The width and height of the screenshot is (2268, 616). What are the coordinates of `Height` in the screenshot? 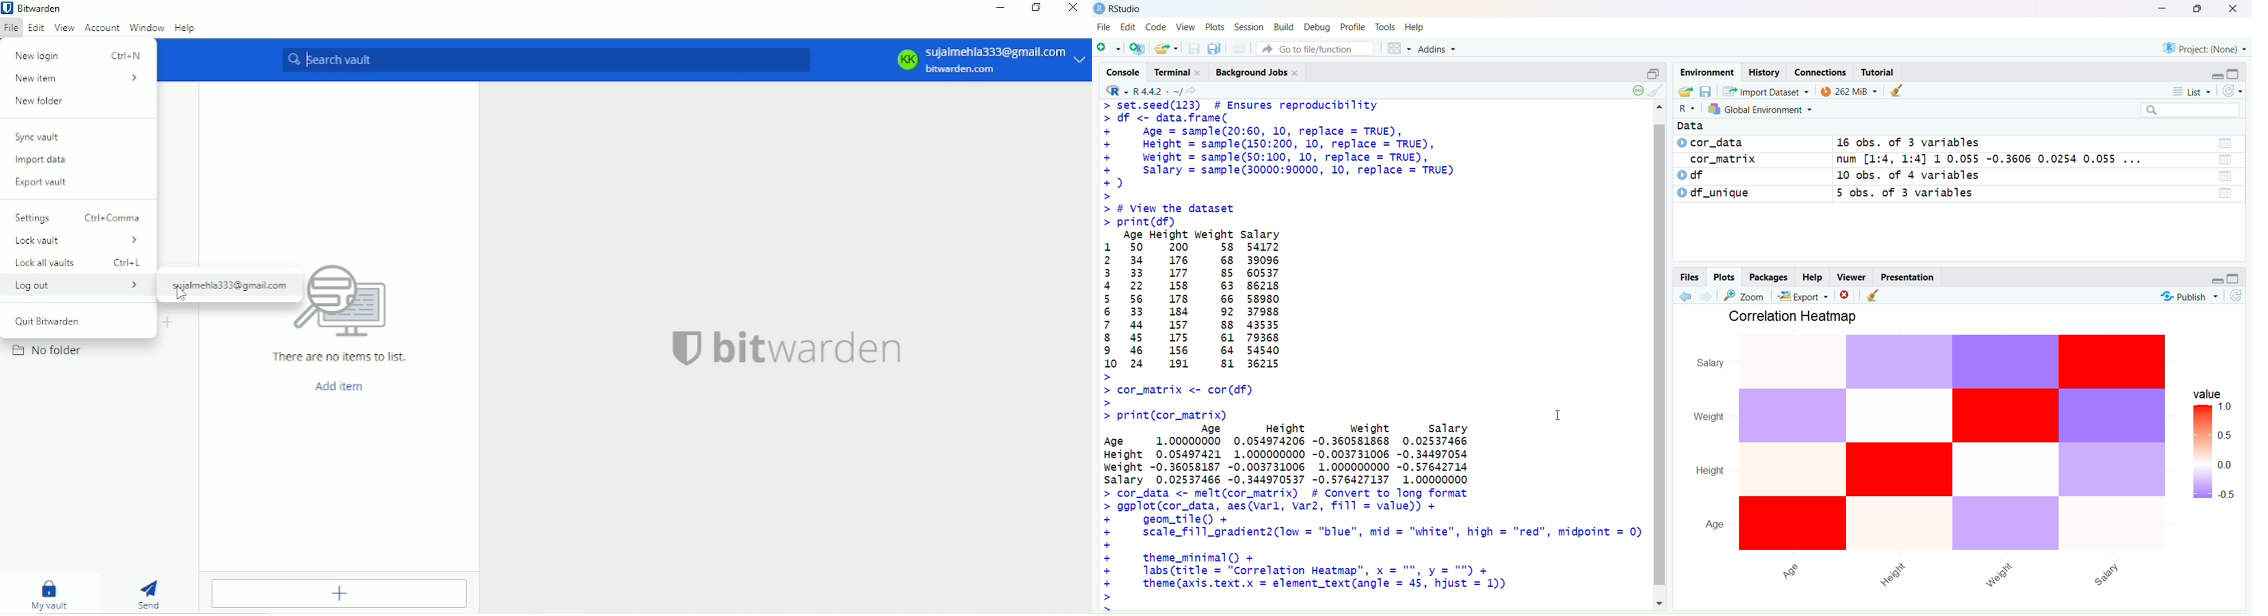 It's located at (1891, 575).